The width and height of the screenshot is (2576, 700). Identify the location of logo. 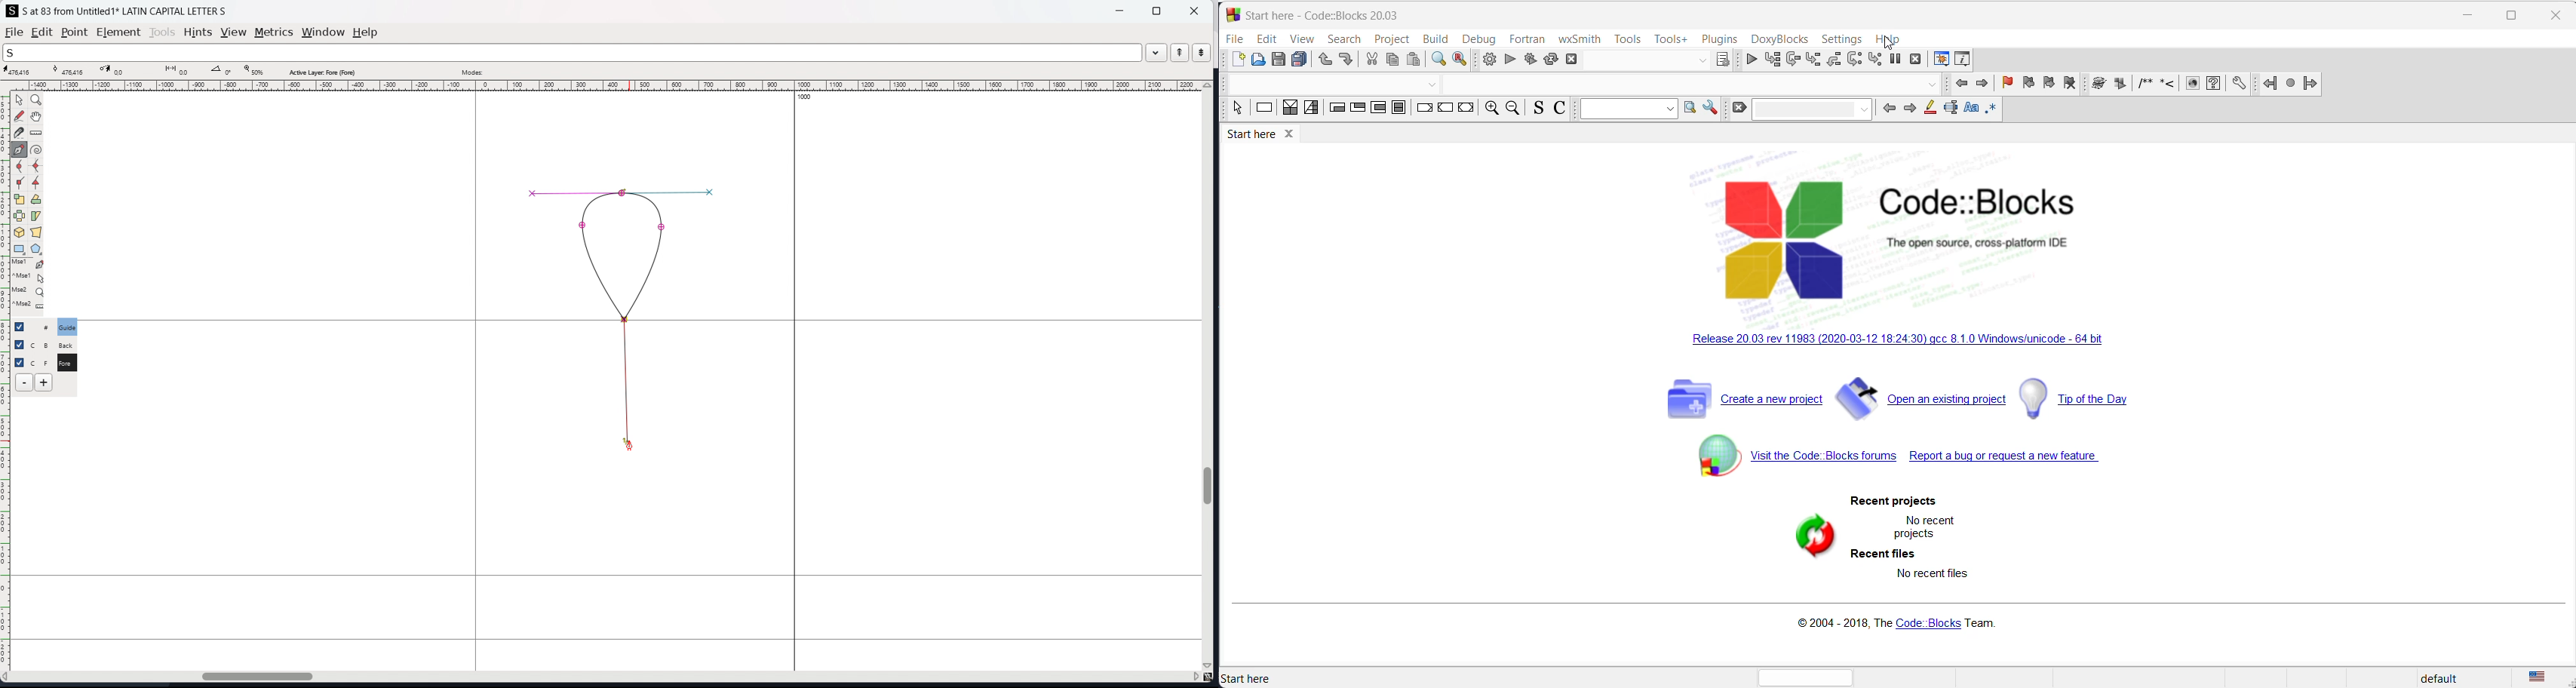
(1908, 241).